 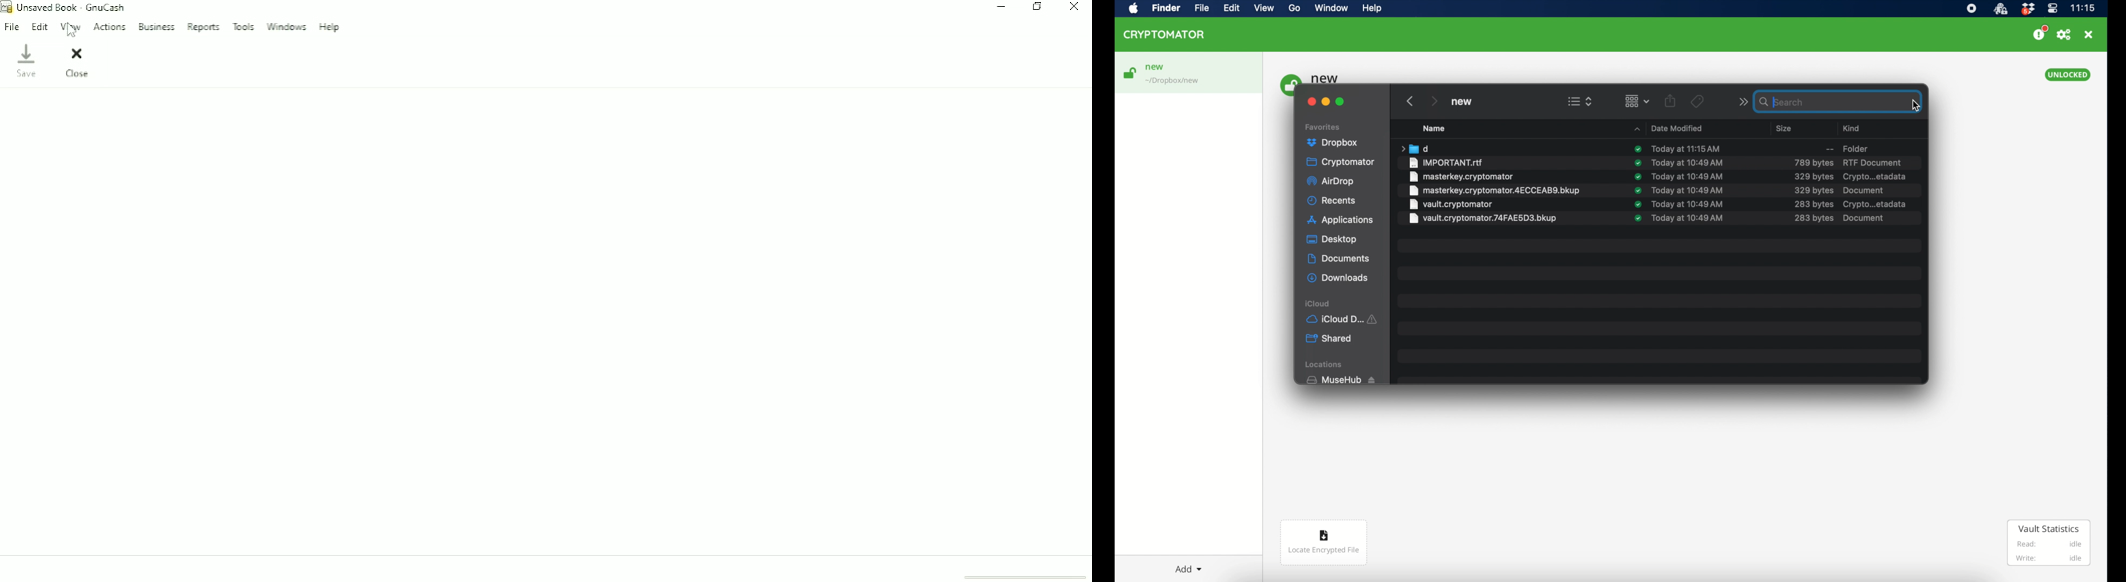 I want to click on date, so click(x=1686, y=149).